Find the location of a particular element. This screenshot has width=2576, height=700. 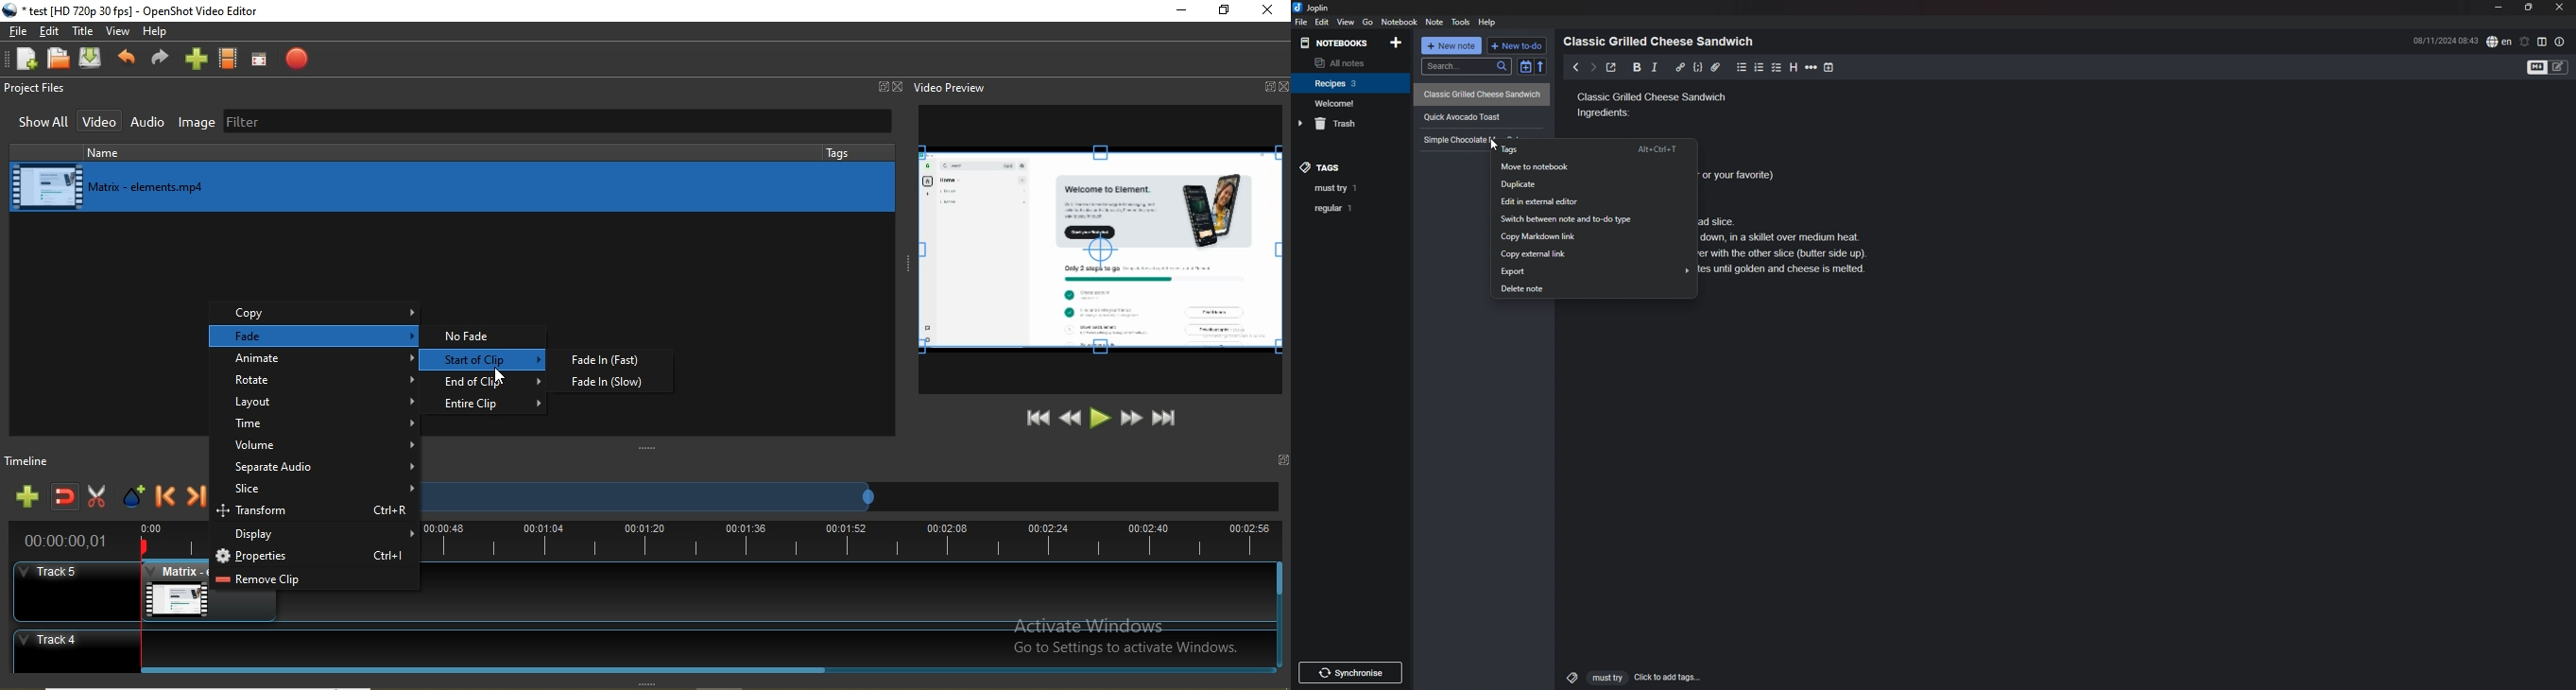

next is located at coordinates (1592, 67).